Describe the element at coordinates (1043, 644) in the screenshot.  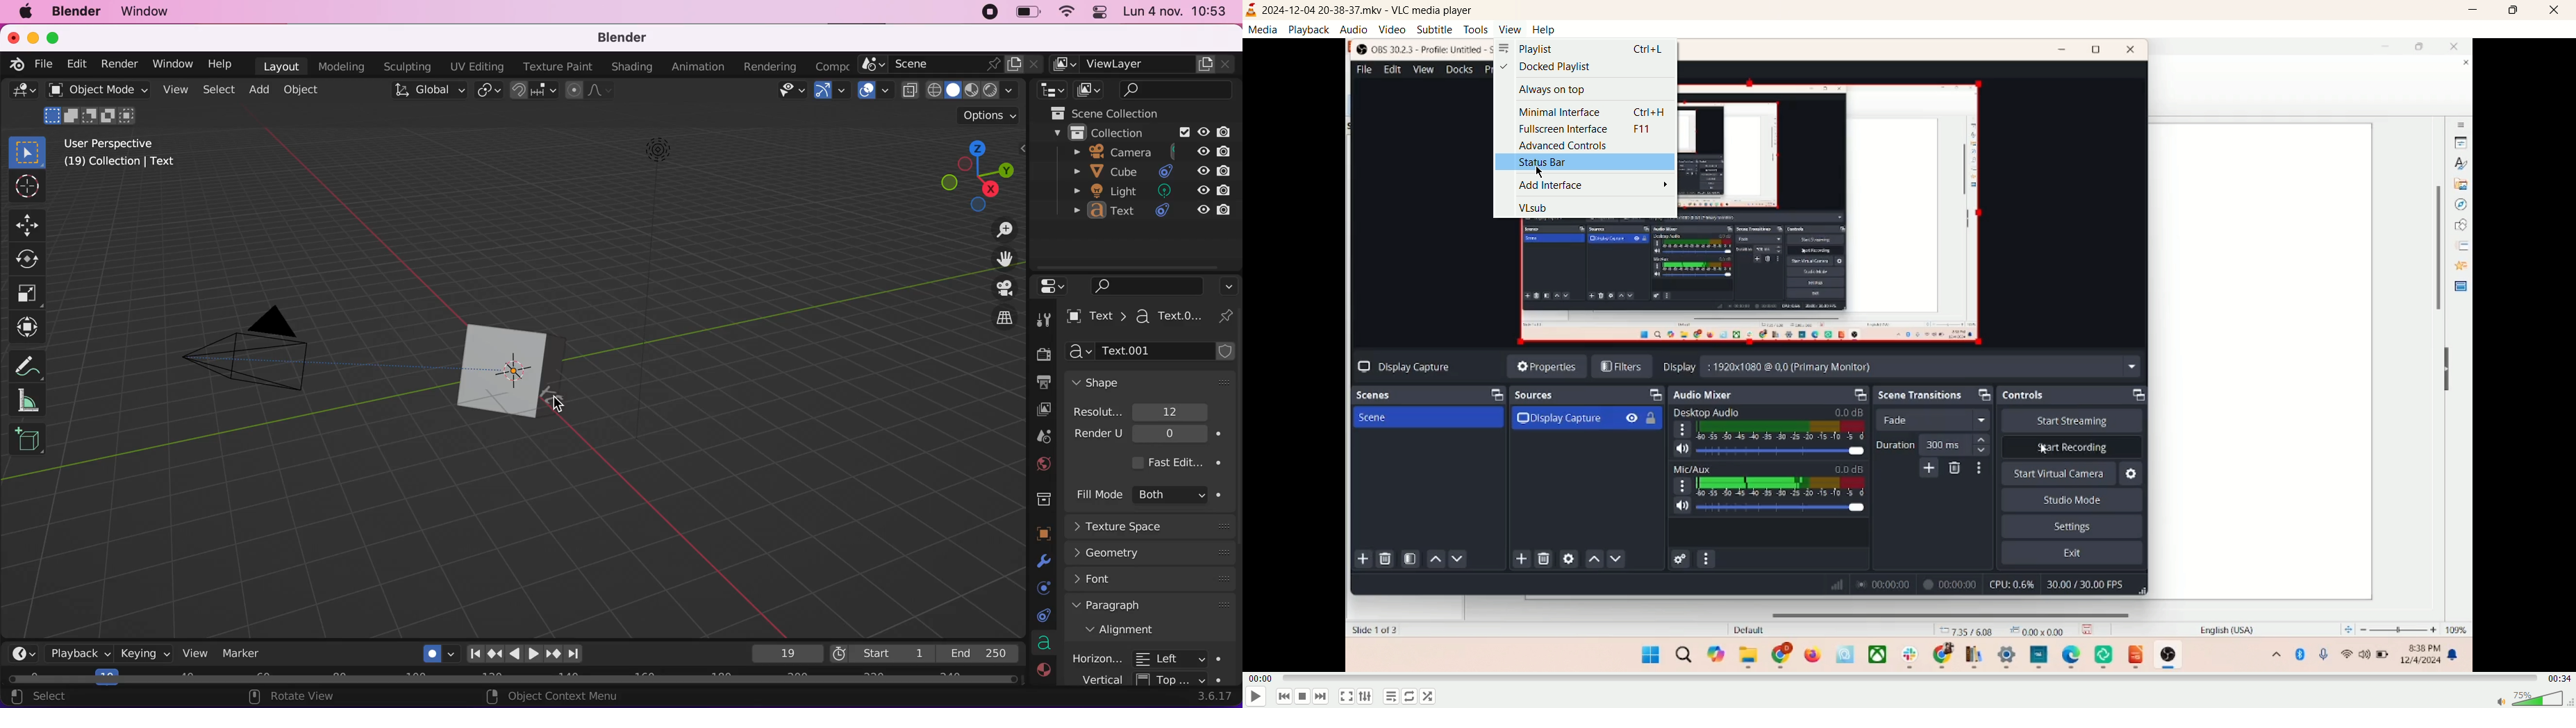
I see `data` at that location.